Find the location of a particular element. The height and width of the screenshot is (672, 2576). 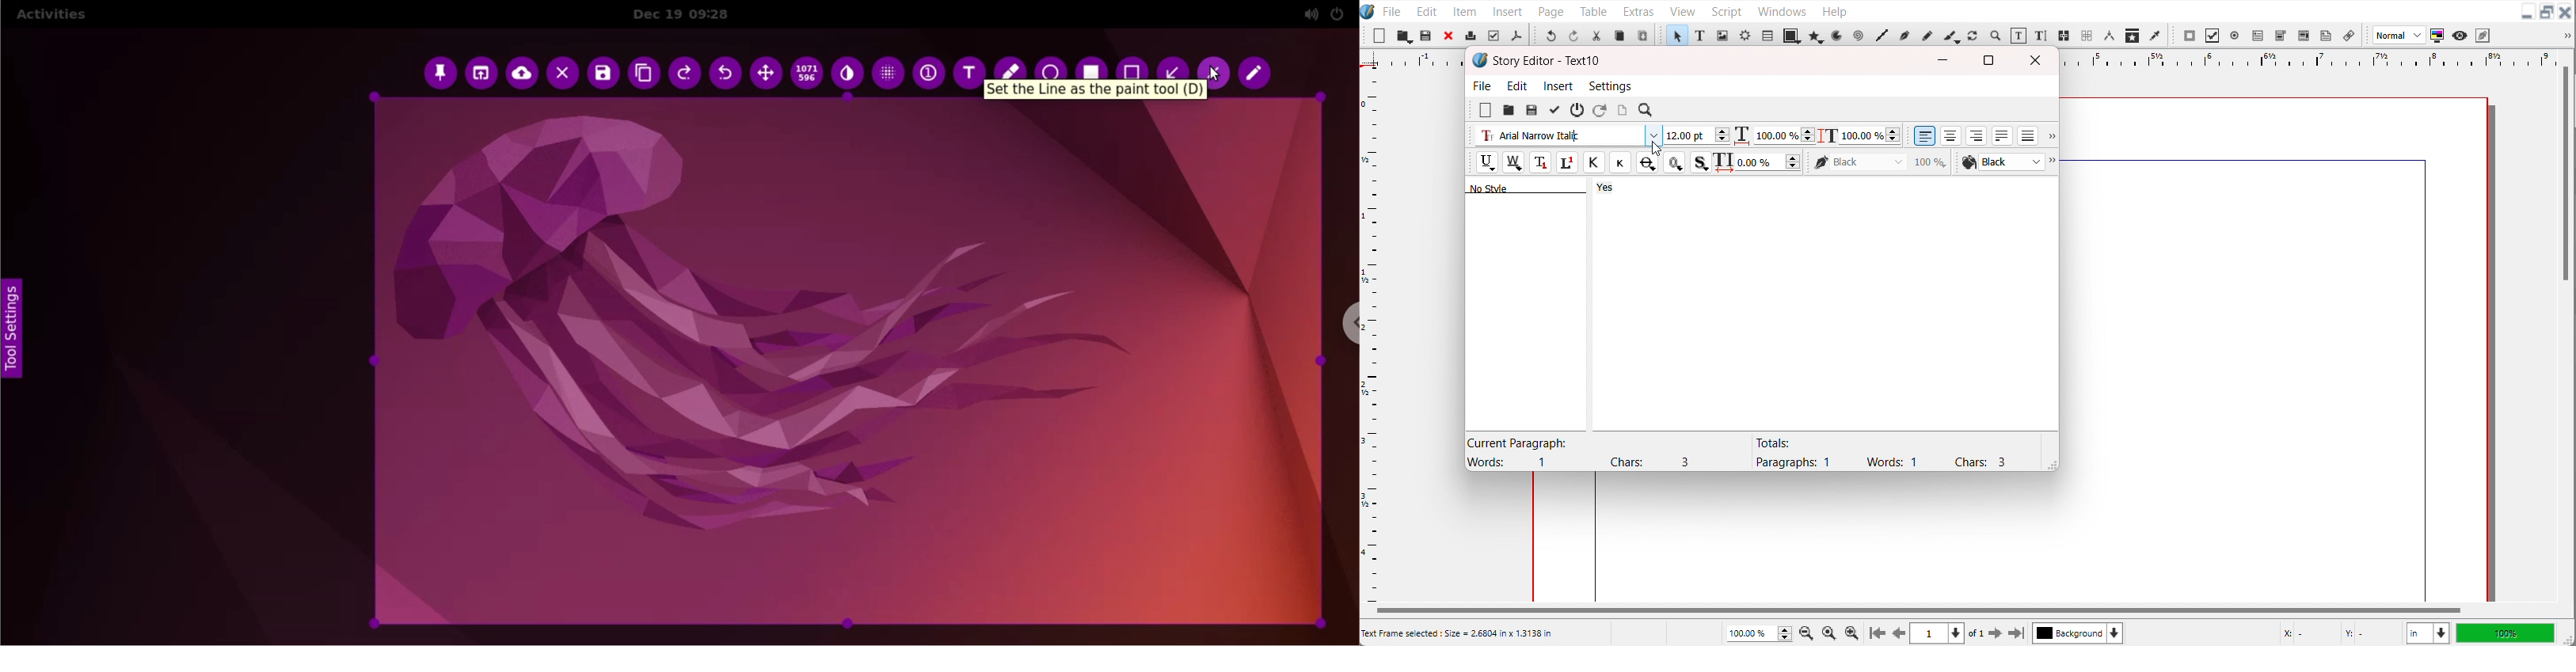

Polygon is located at coordinates (1817, 36).